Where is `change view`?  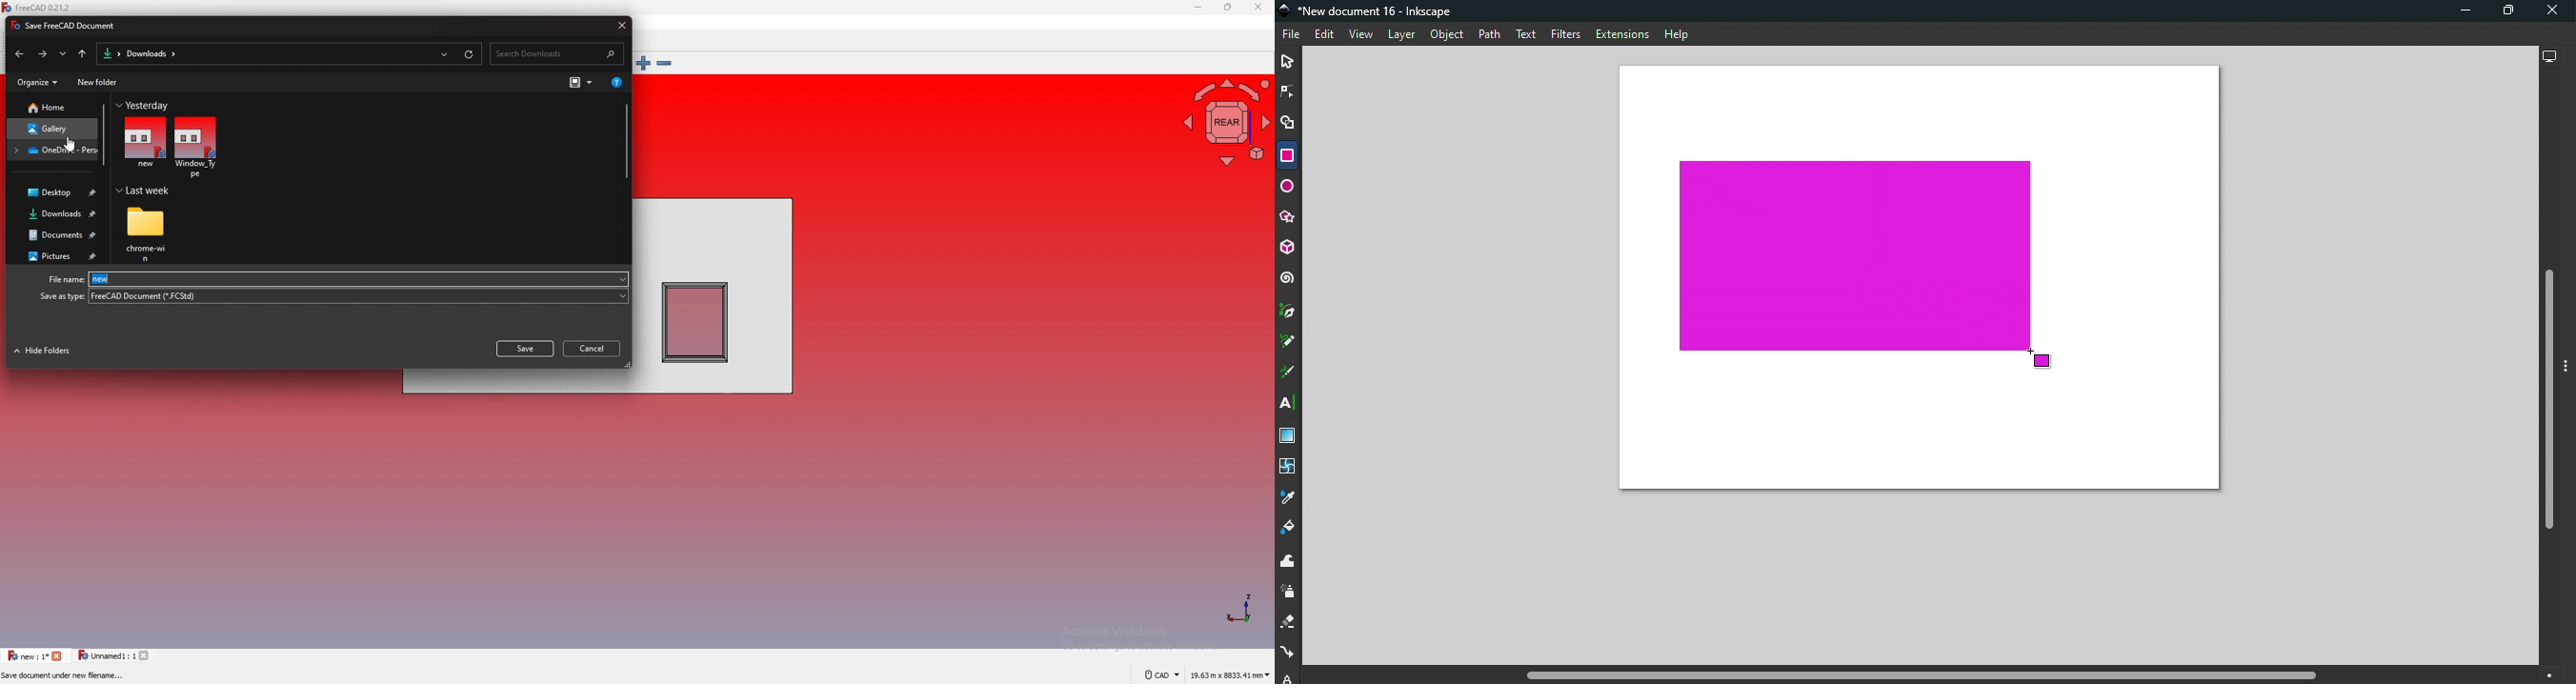
change view is located at coordinates (579, 82).